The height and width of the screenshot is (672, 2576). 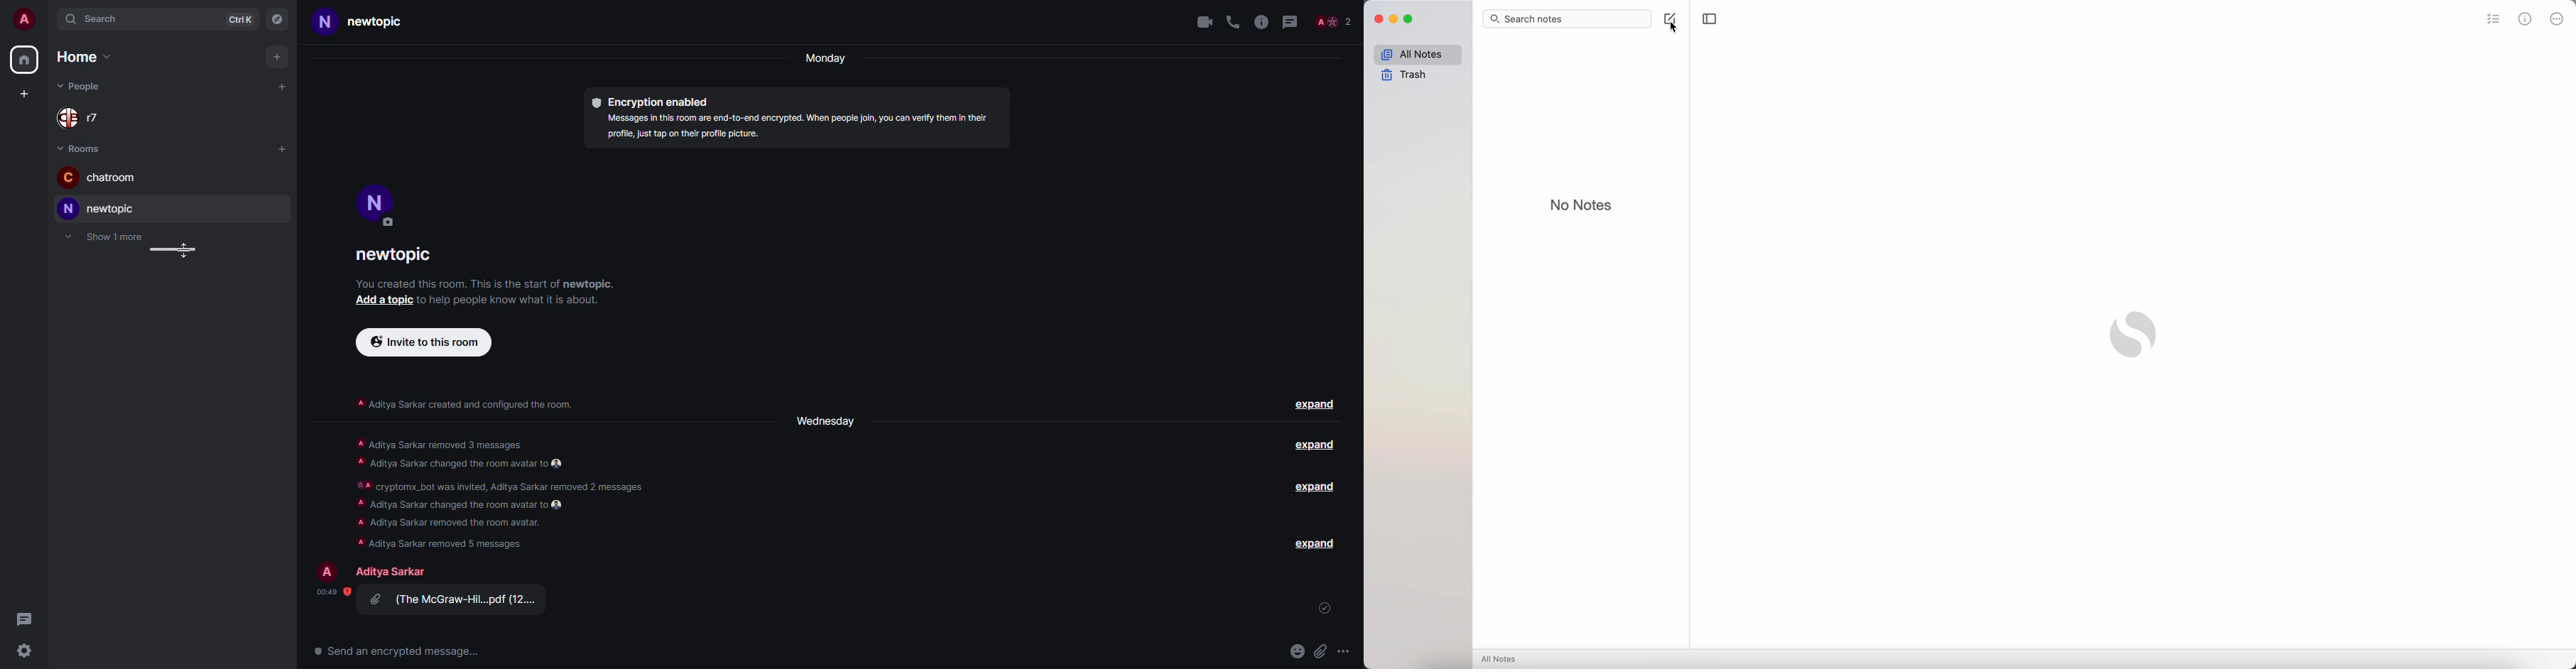 What do you see at coordinates (22, 617) in the screenshot?
I see `threads` at bounding box center [22, 617].